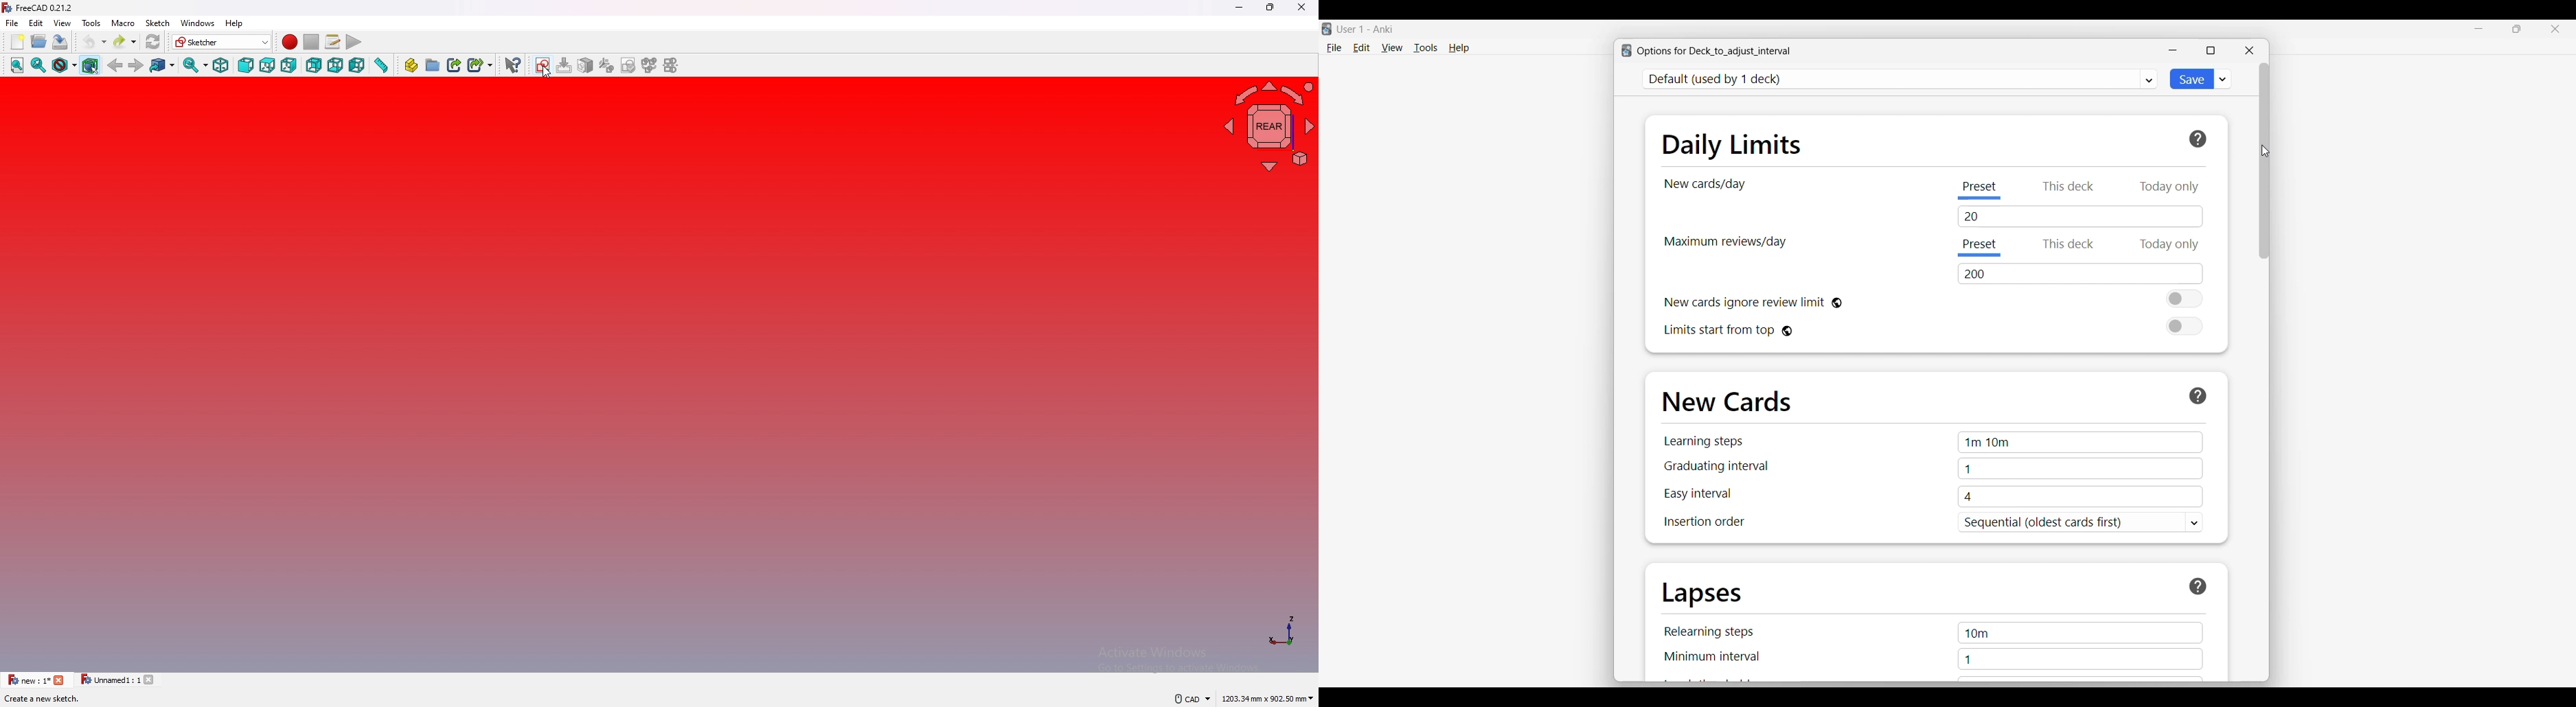 This screenshot has width=2576, height=728. I want to click on Preset, so click(1981, 248).